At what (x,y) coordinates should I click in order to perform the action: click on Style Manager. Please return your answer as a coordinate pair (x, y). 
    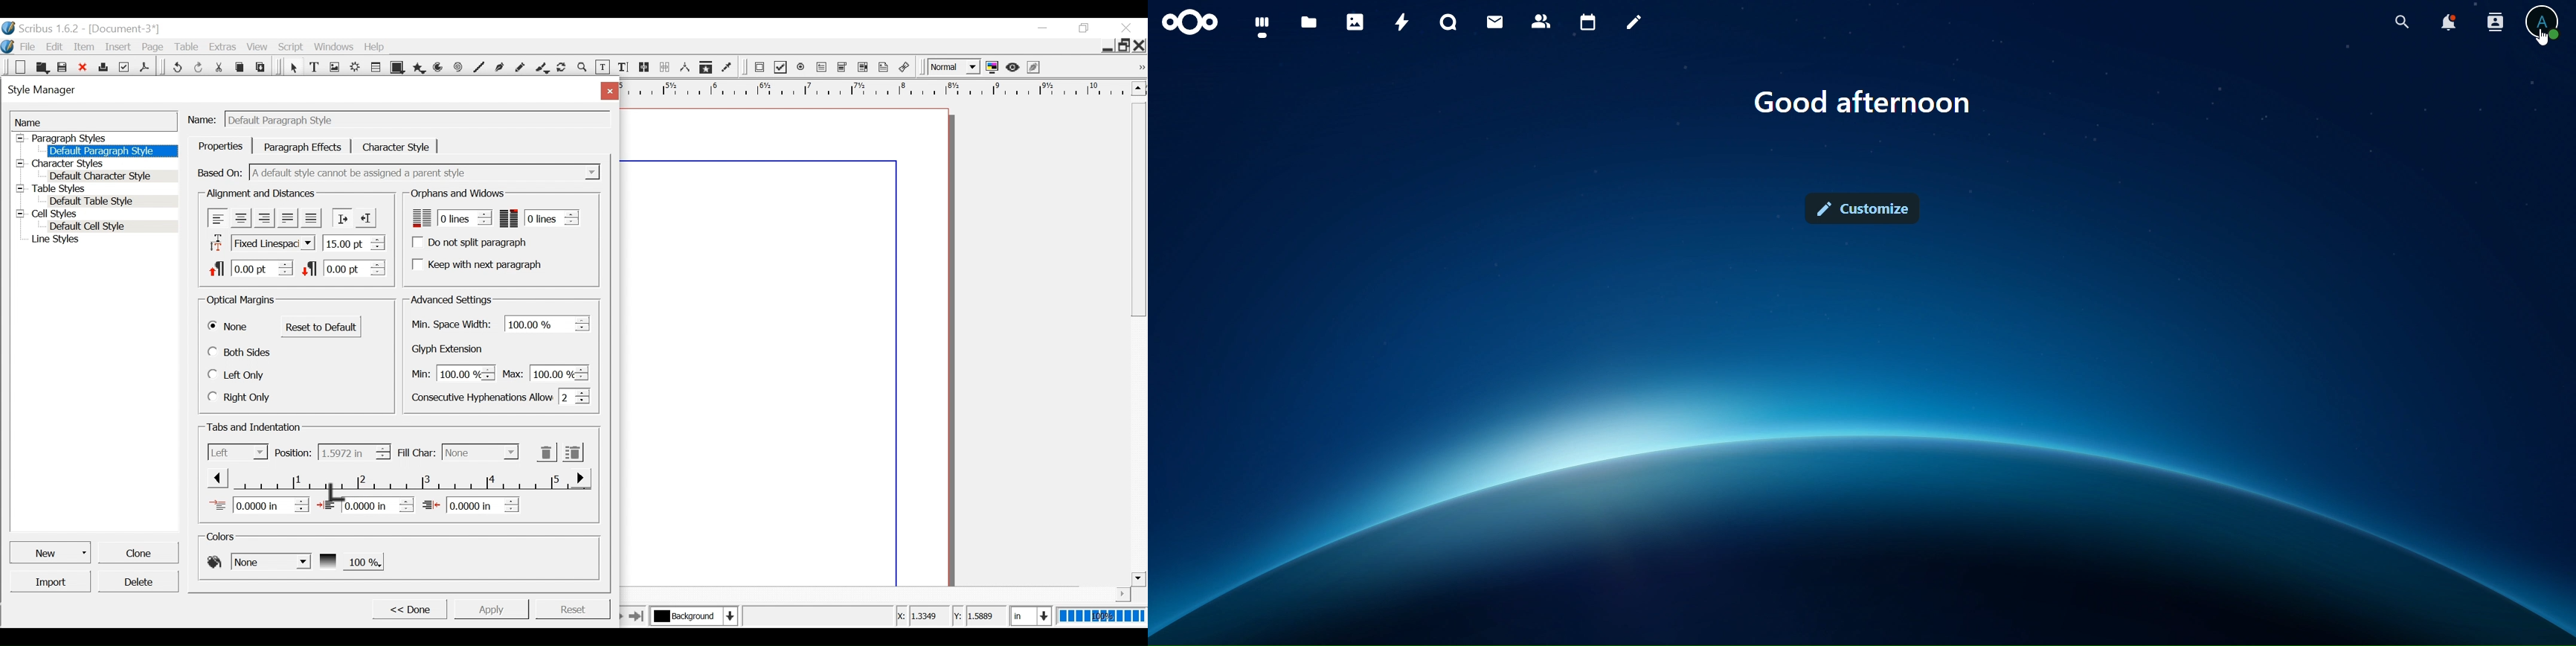
    Looking at the image, I should click on (295, 92).